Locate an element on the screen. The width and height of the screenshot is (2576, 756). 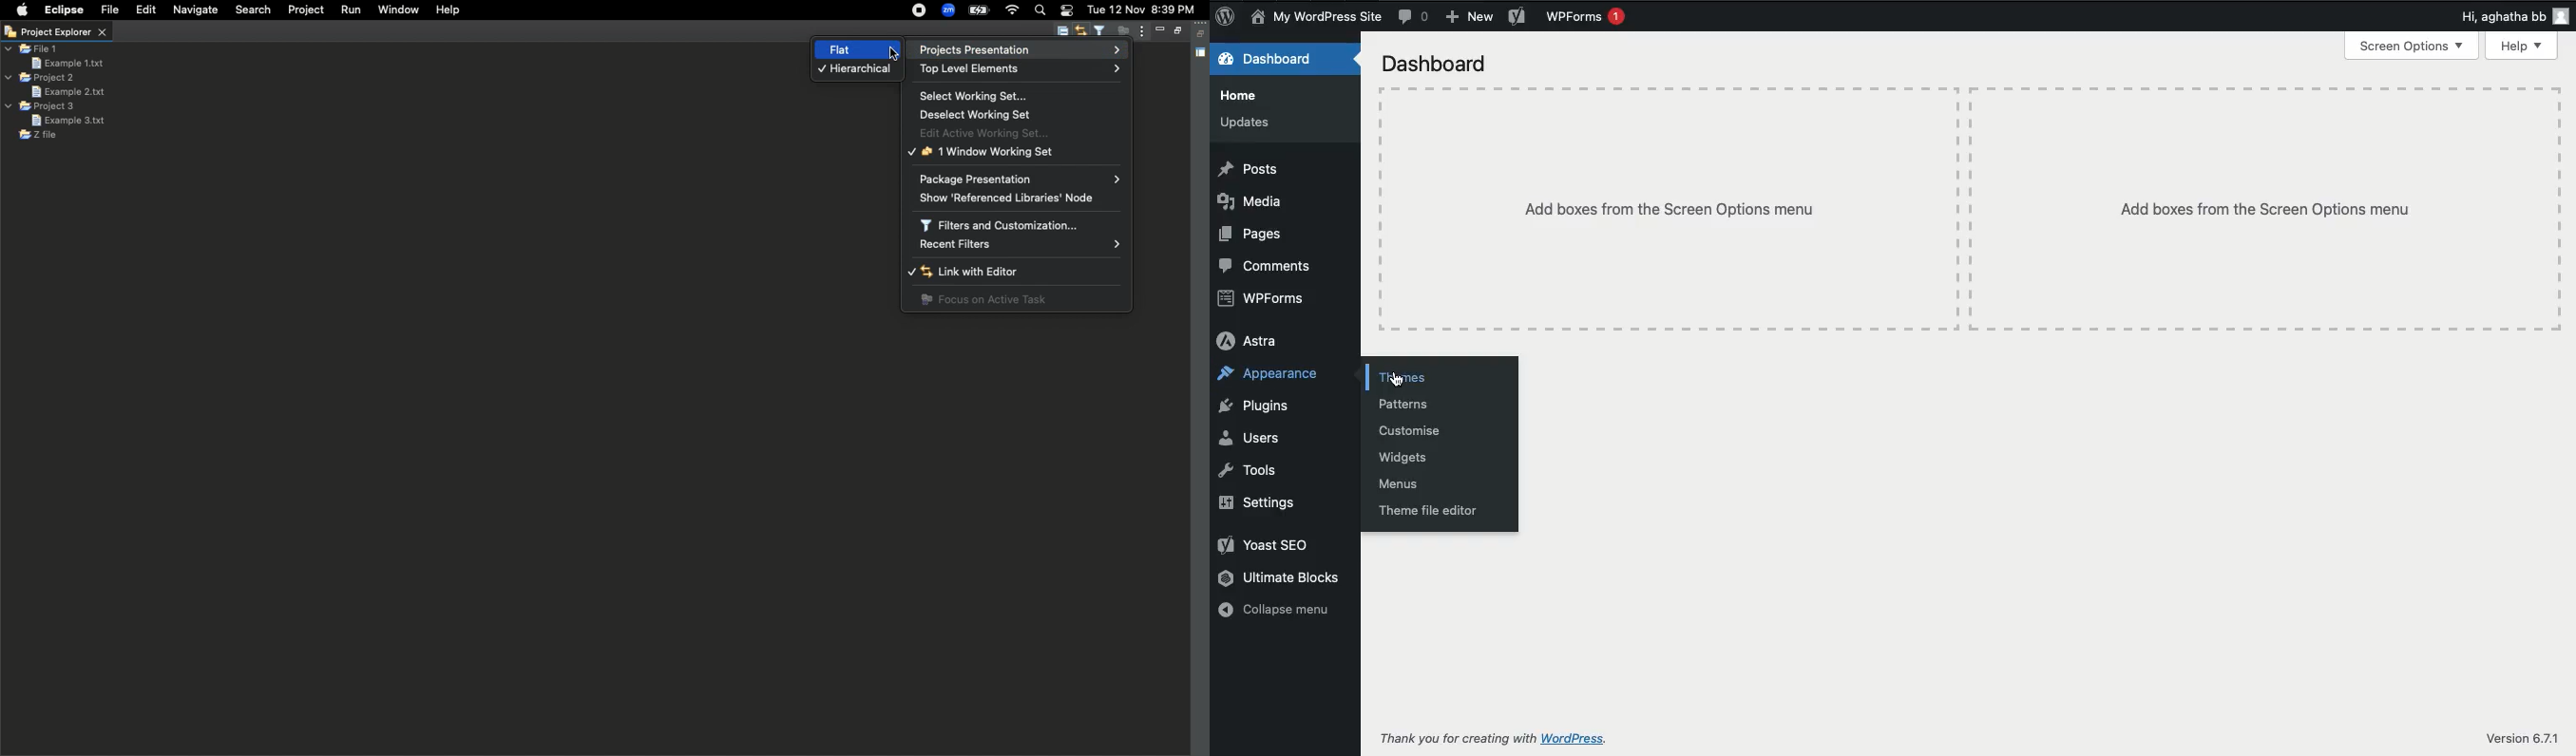
Updates is located at coordinates (1247, 122).